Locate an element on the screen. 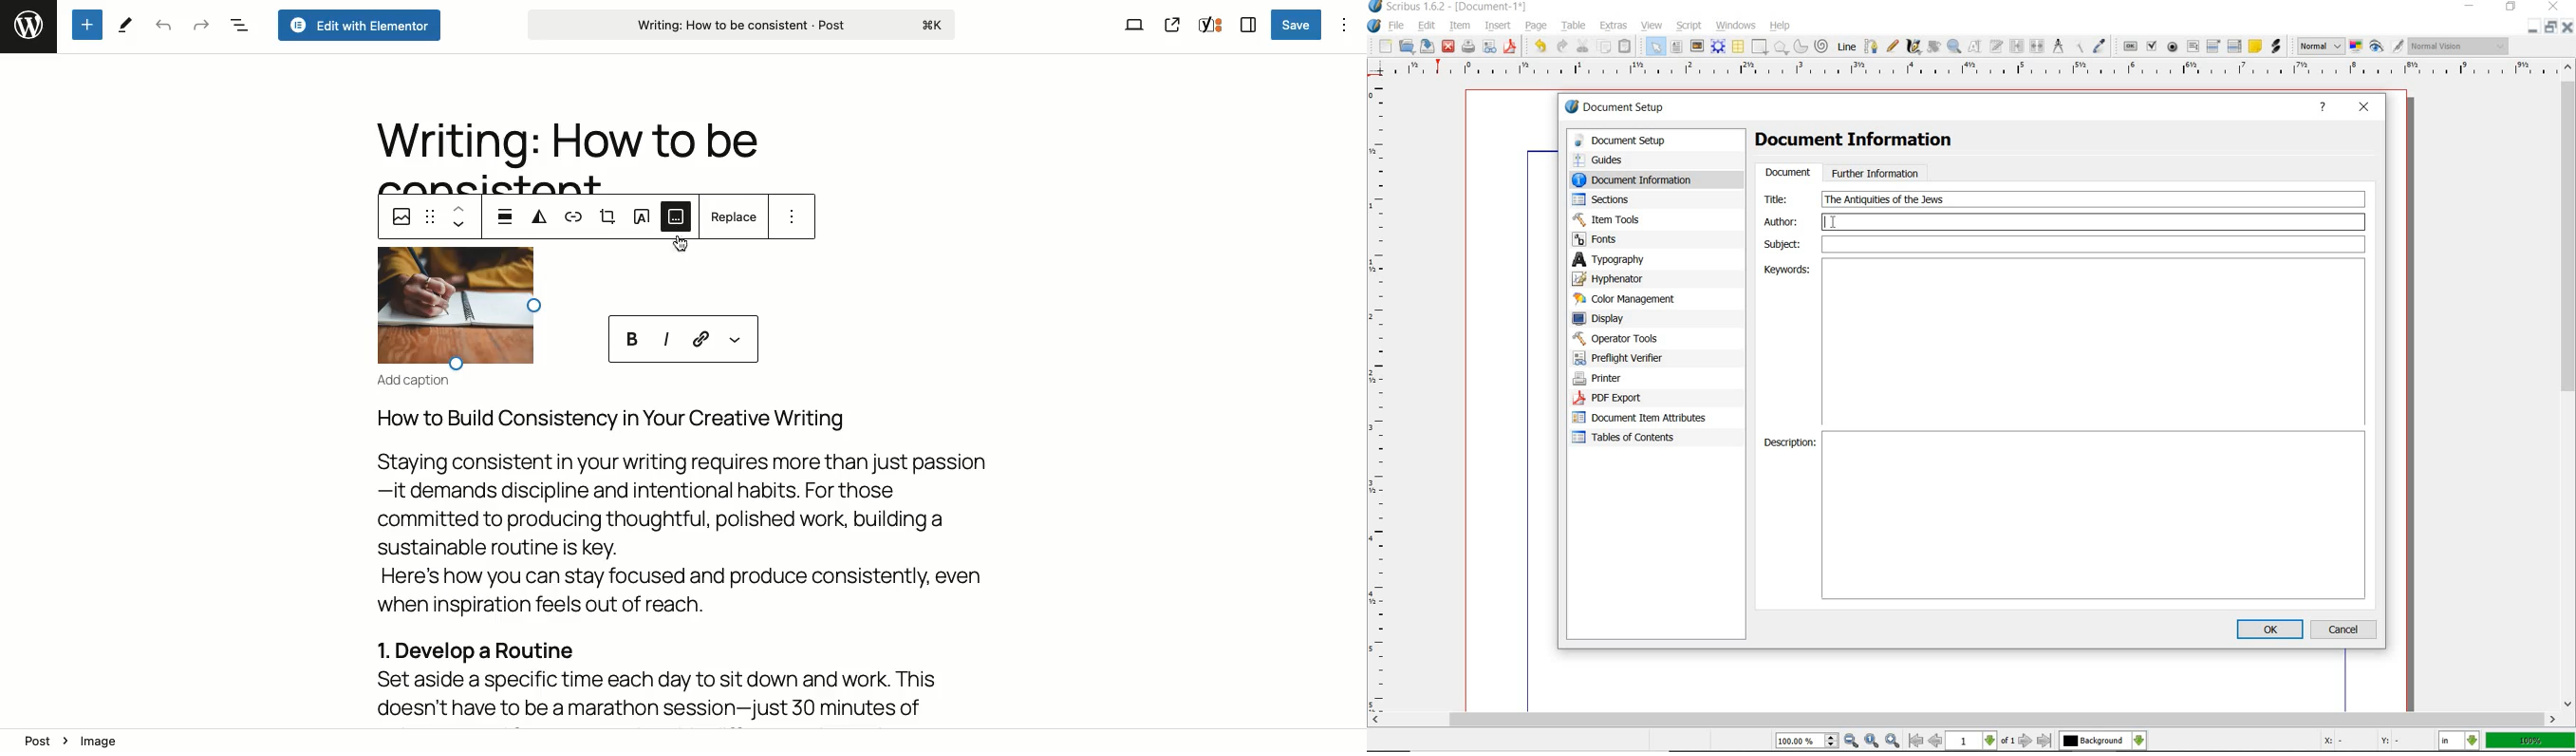 This screenshot has width=2576, height=756. Crop is located at coordinates (608, 217).